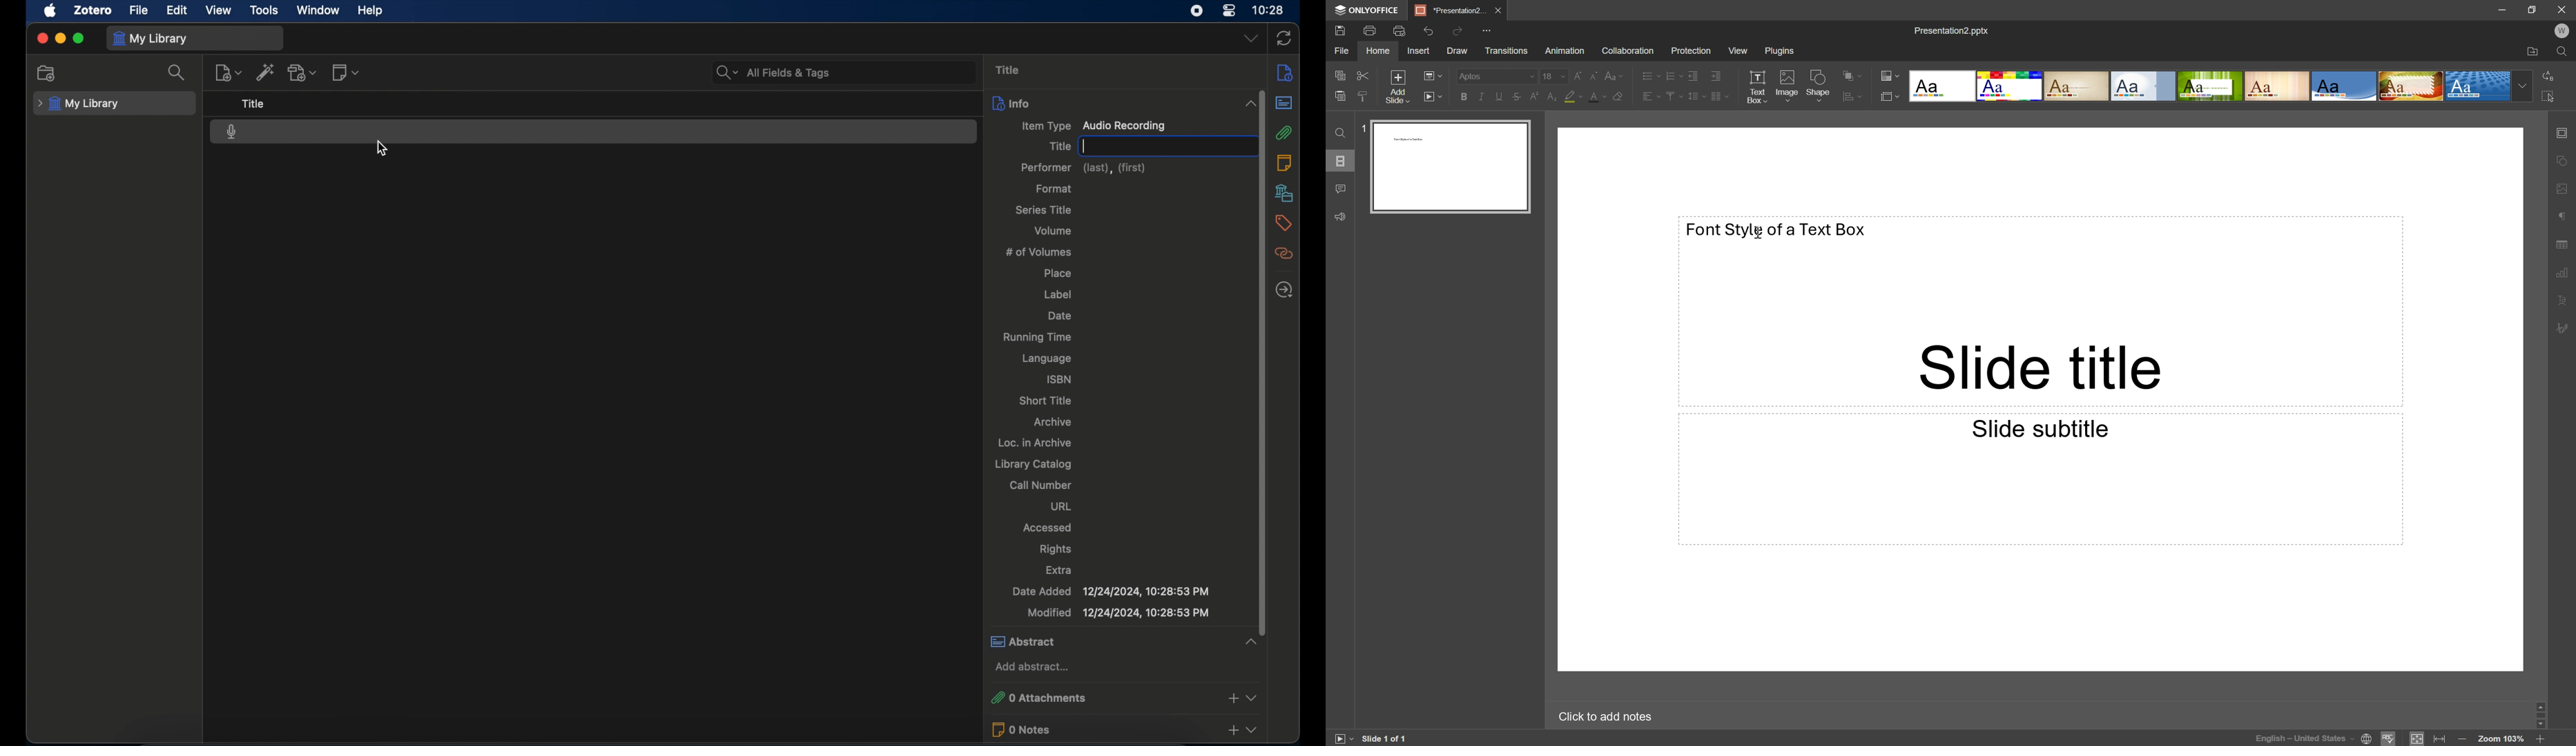 Image resolution: width=2576 pixels, height=756 pixels. What do you see at coordinates (1580, 75) in the screenshot?
I see `Increment font size` at bounding box center [1580, 75].